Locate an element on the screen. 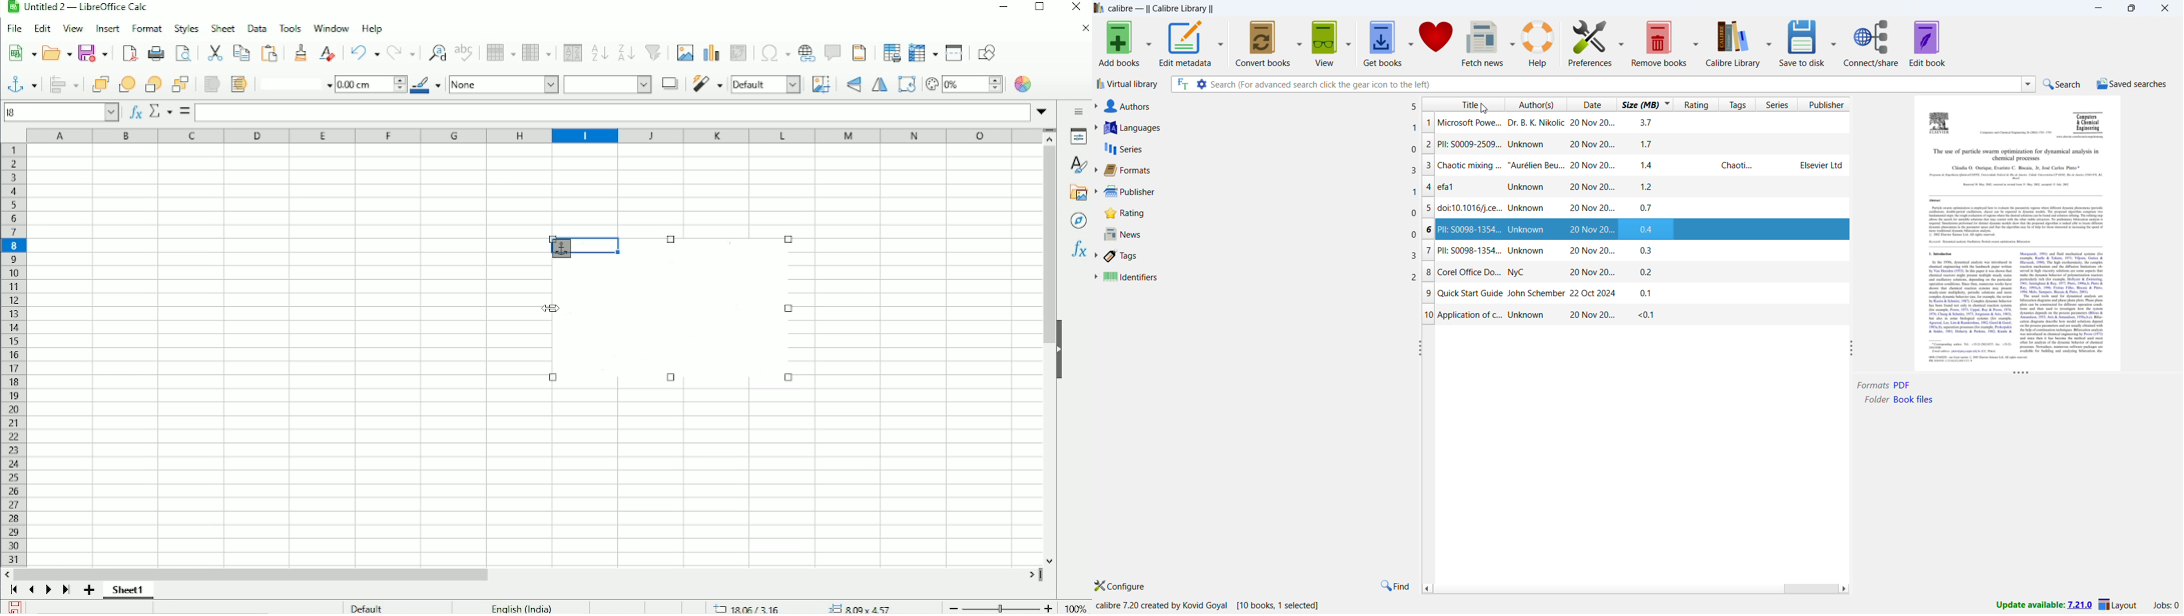 This screenshot has height=616, width=2184. Show Draw functions  is located at coordinates (991, 52).